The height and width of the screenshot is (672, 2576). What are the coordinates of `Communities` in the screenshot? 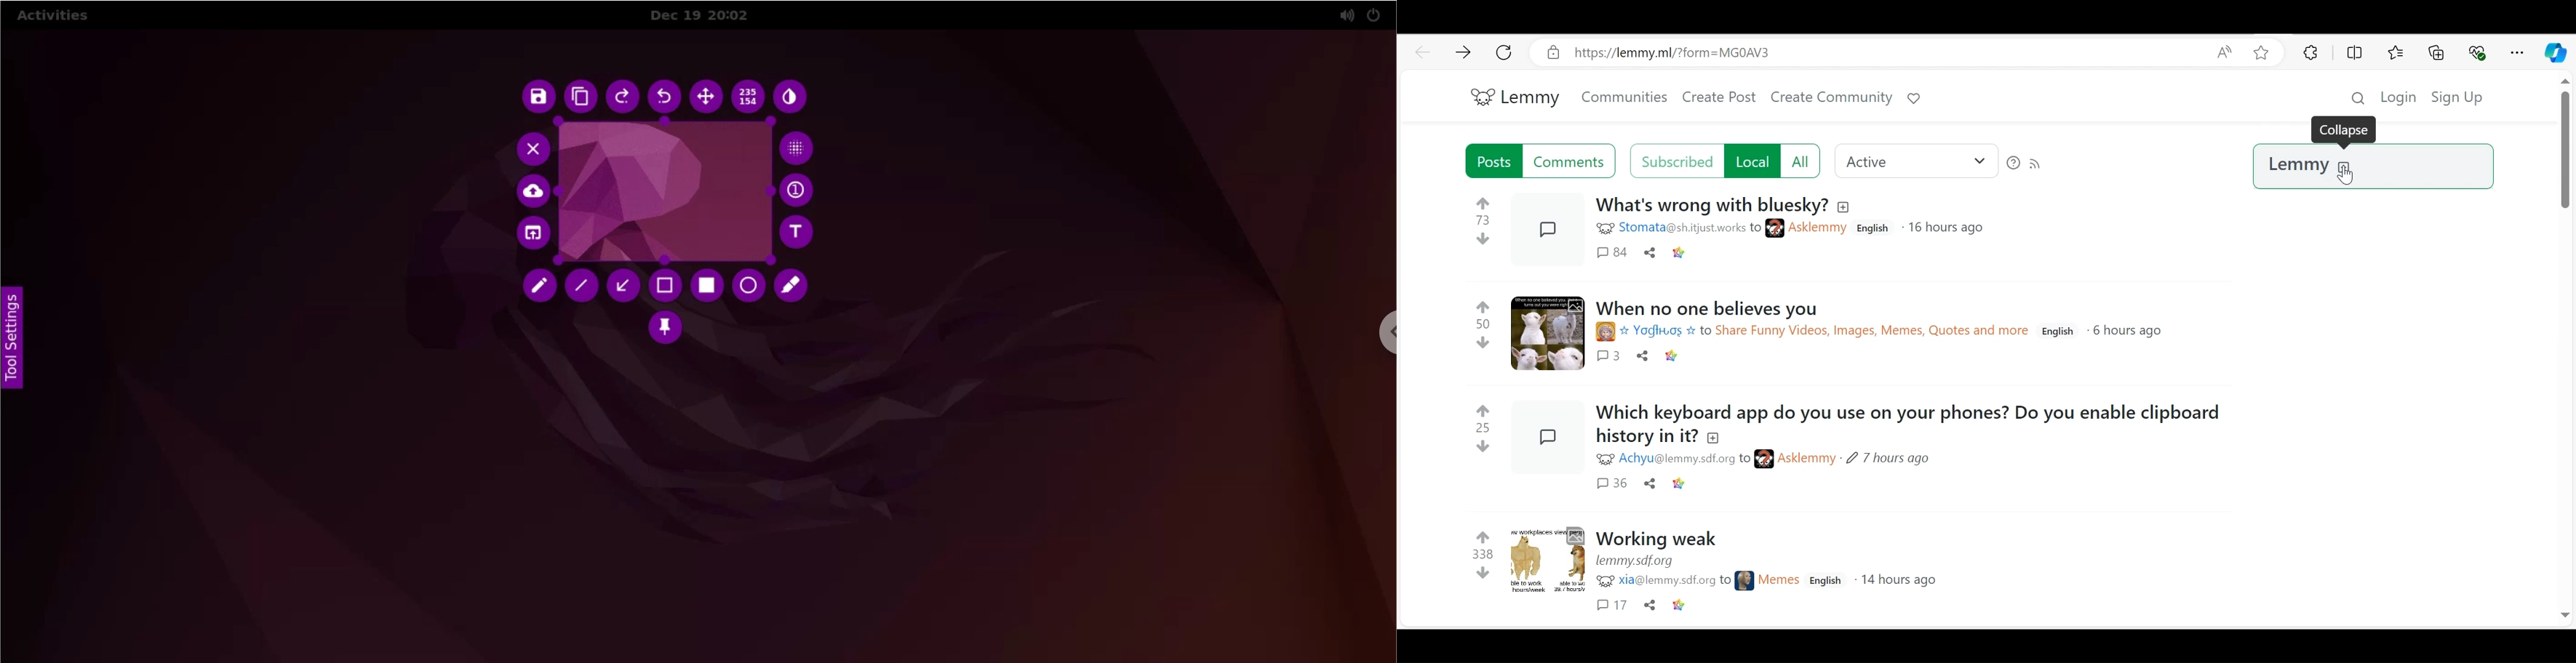 It's located at (1625, 98).